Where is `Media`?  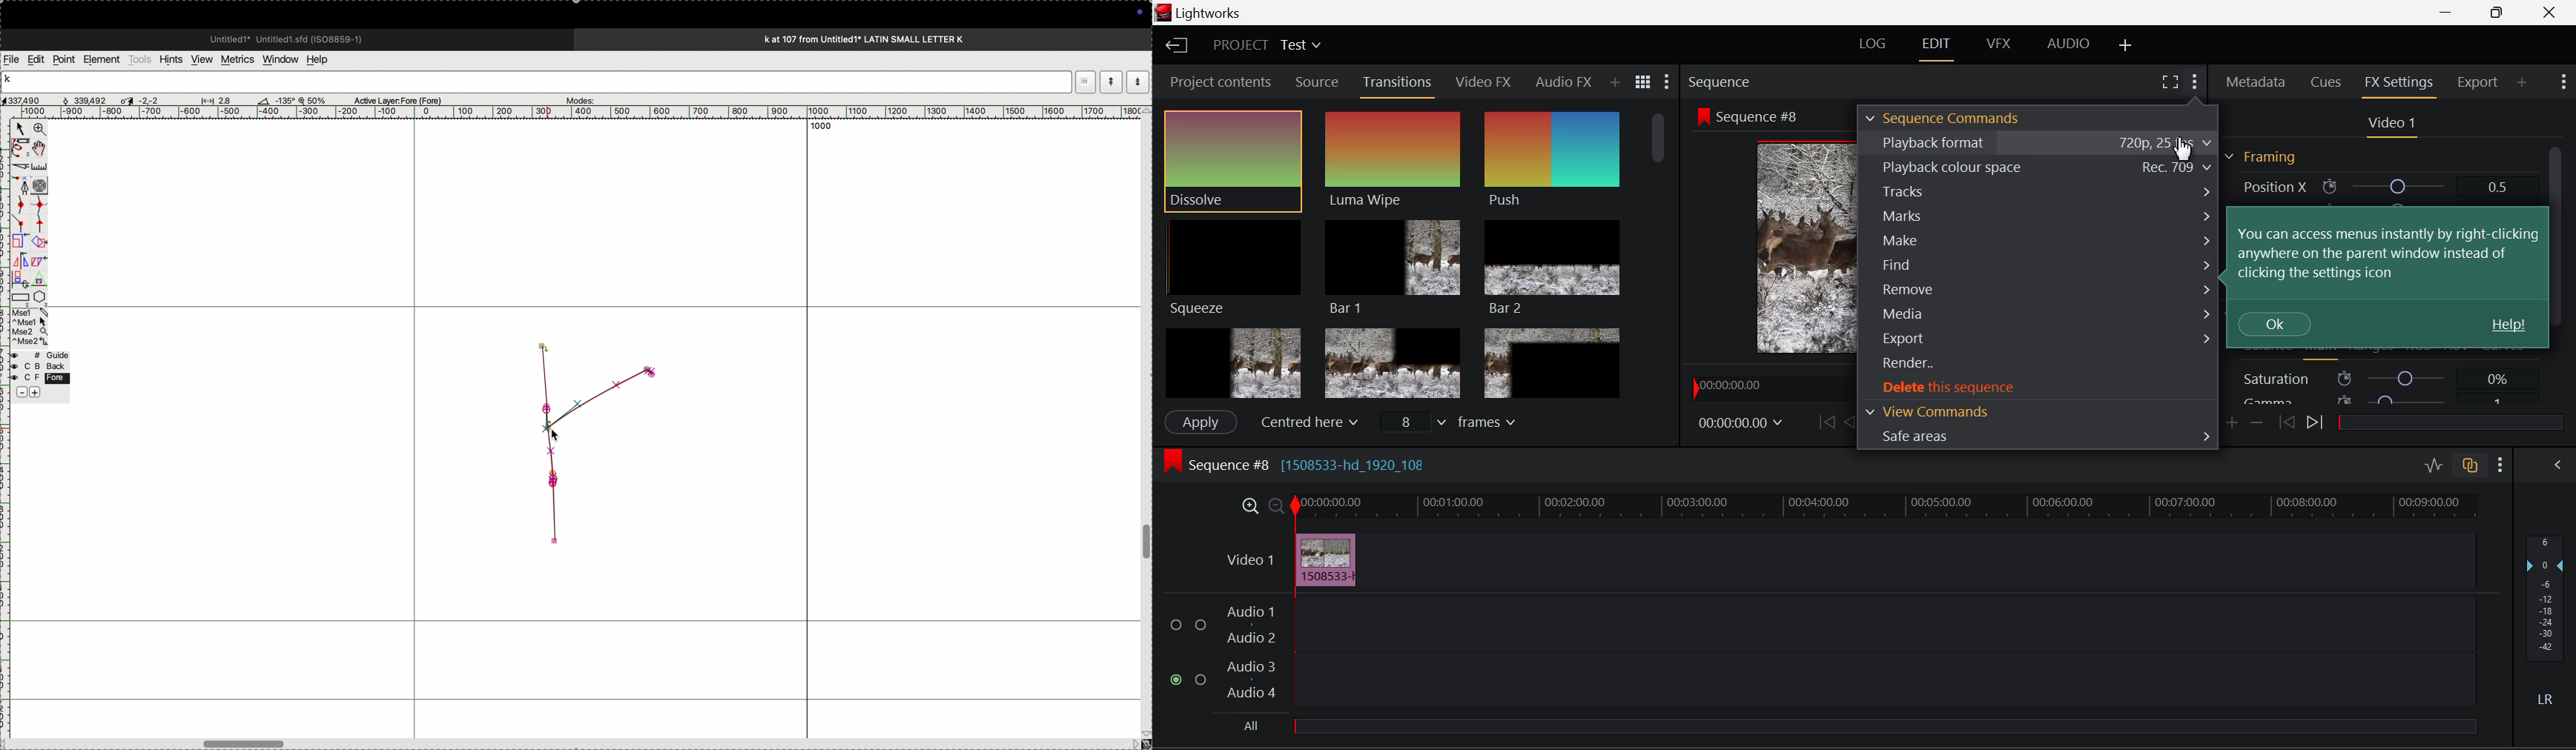
Media is located at coordinates (2041, 313).